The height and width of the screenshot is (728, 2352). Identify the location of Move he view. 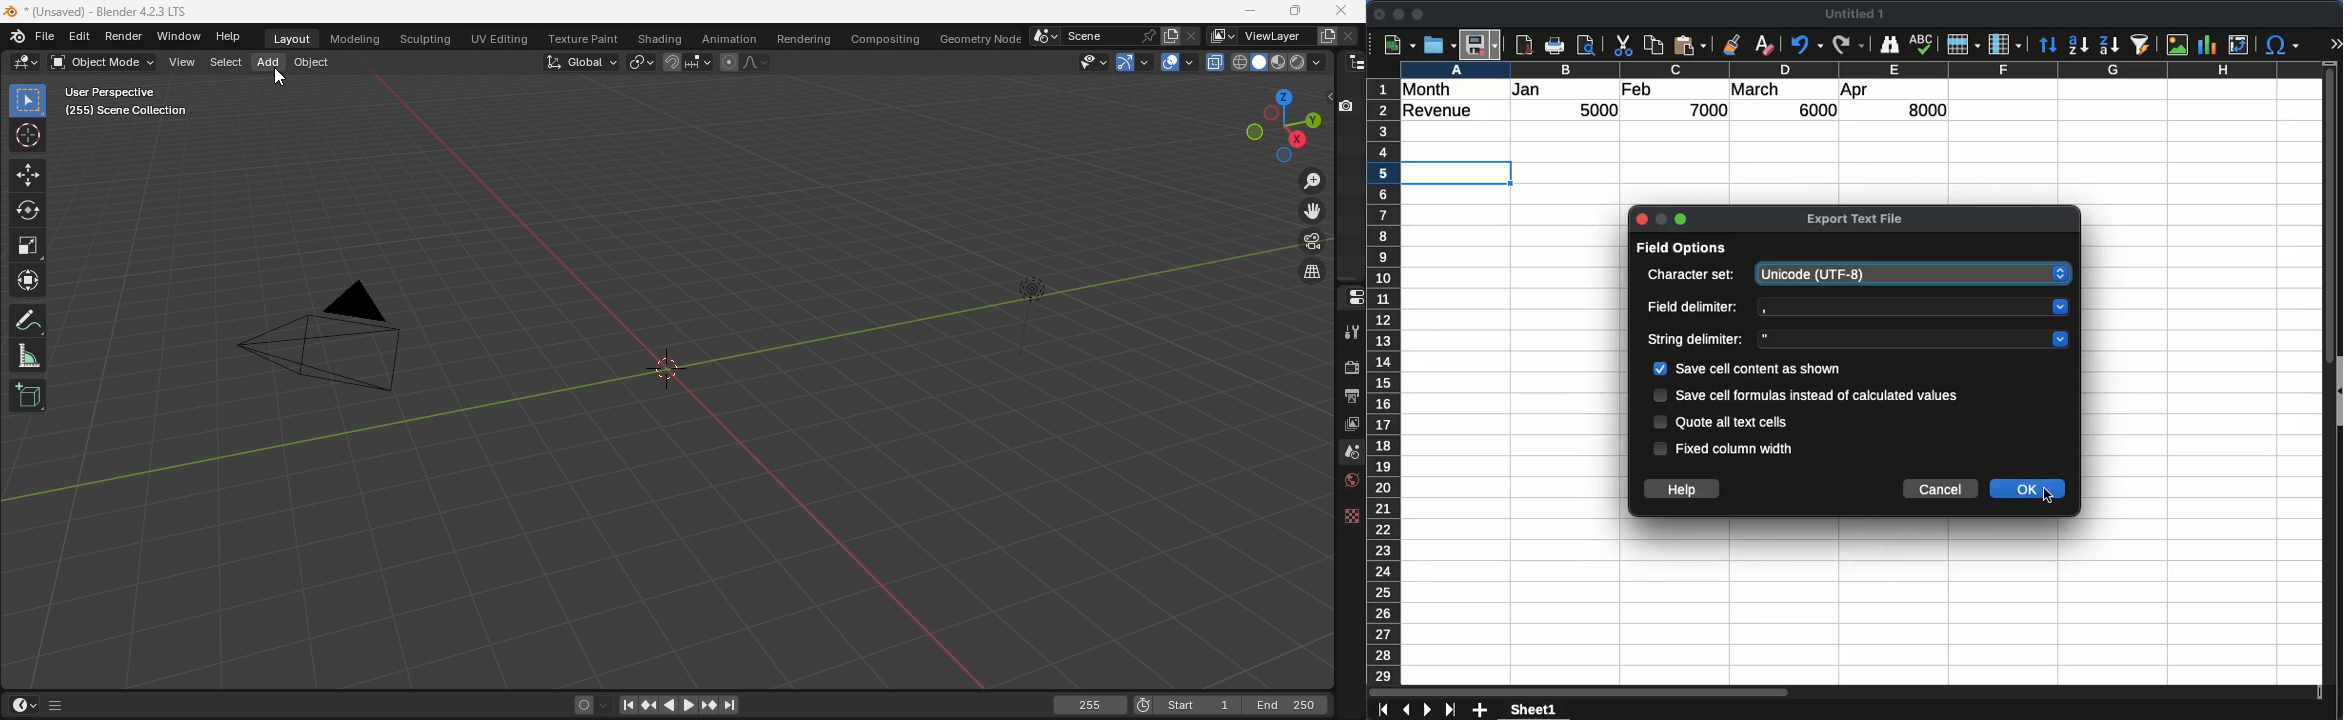
(1313, 211).